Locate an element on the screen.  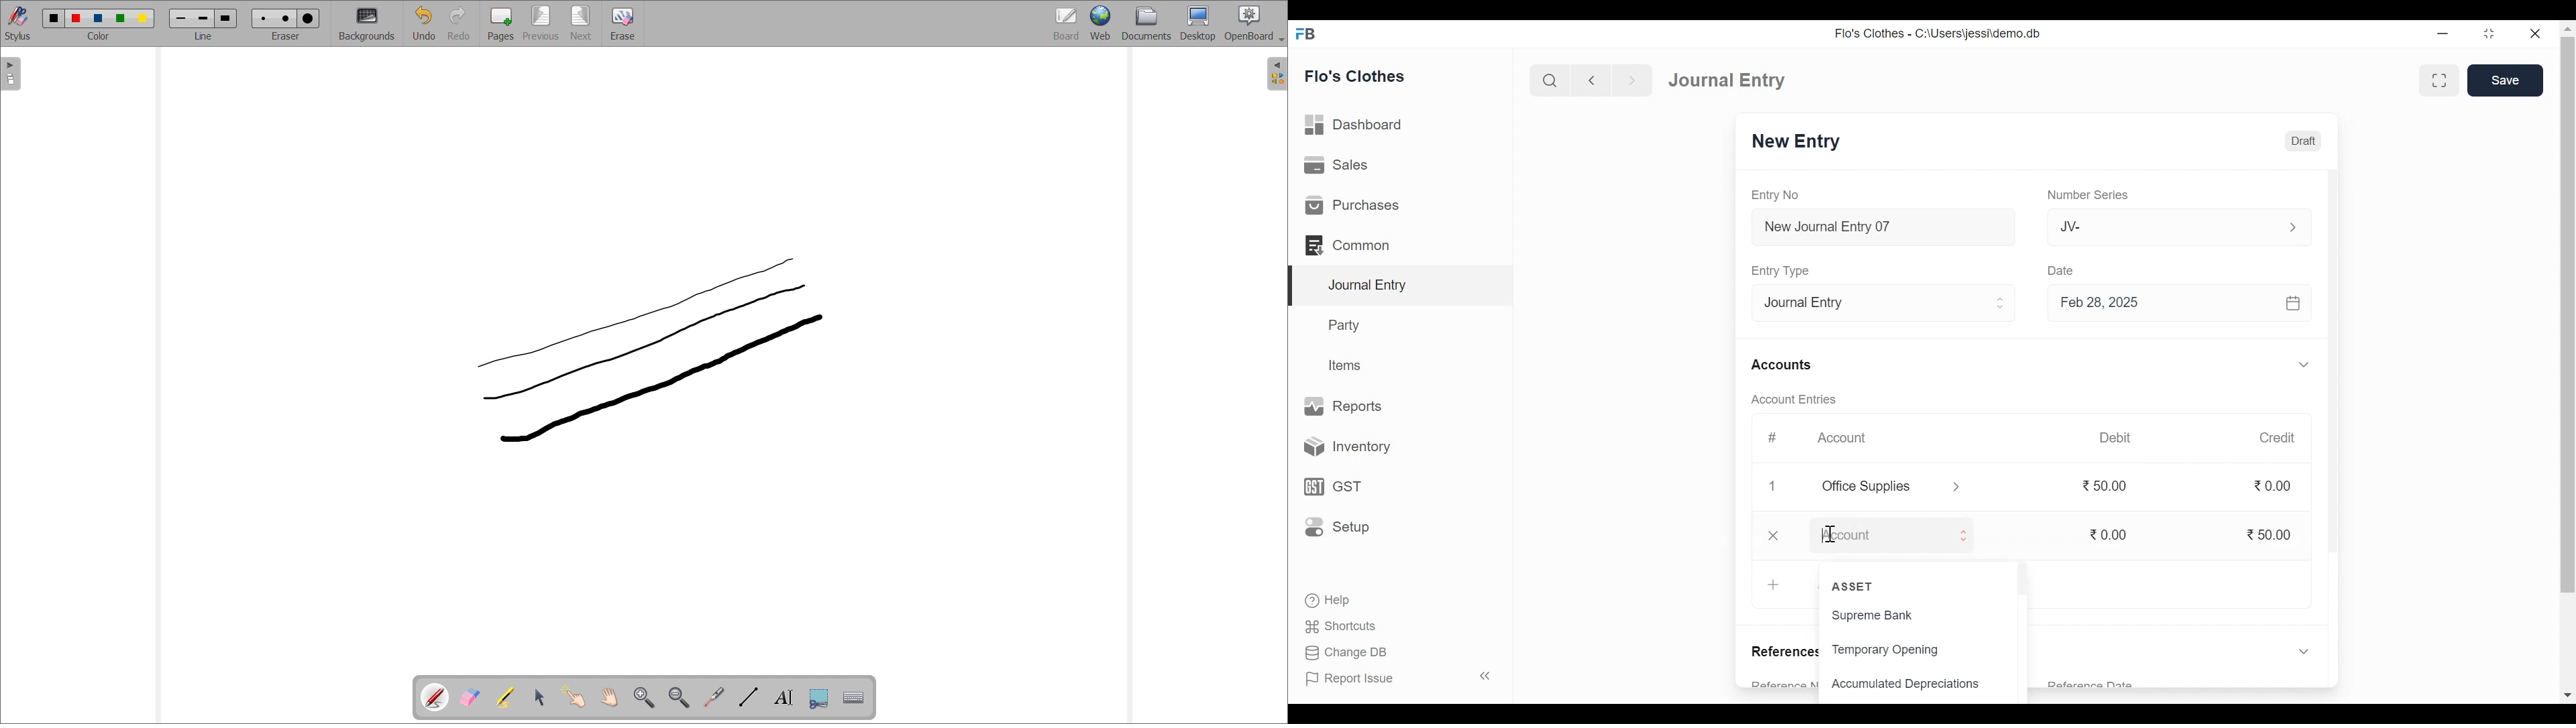
Search is located at coordinates (1550, 81).